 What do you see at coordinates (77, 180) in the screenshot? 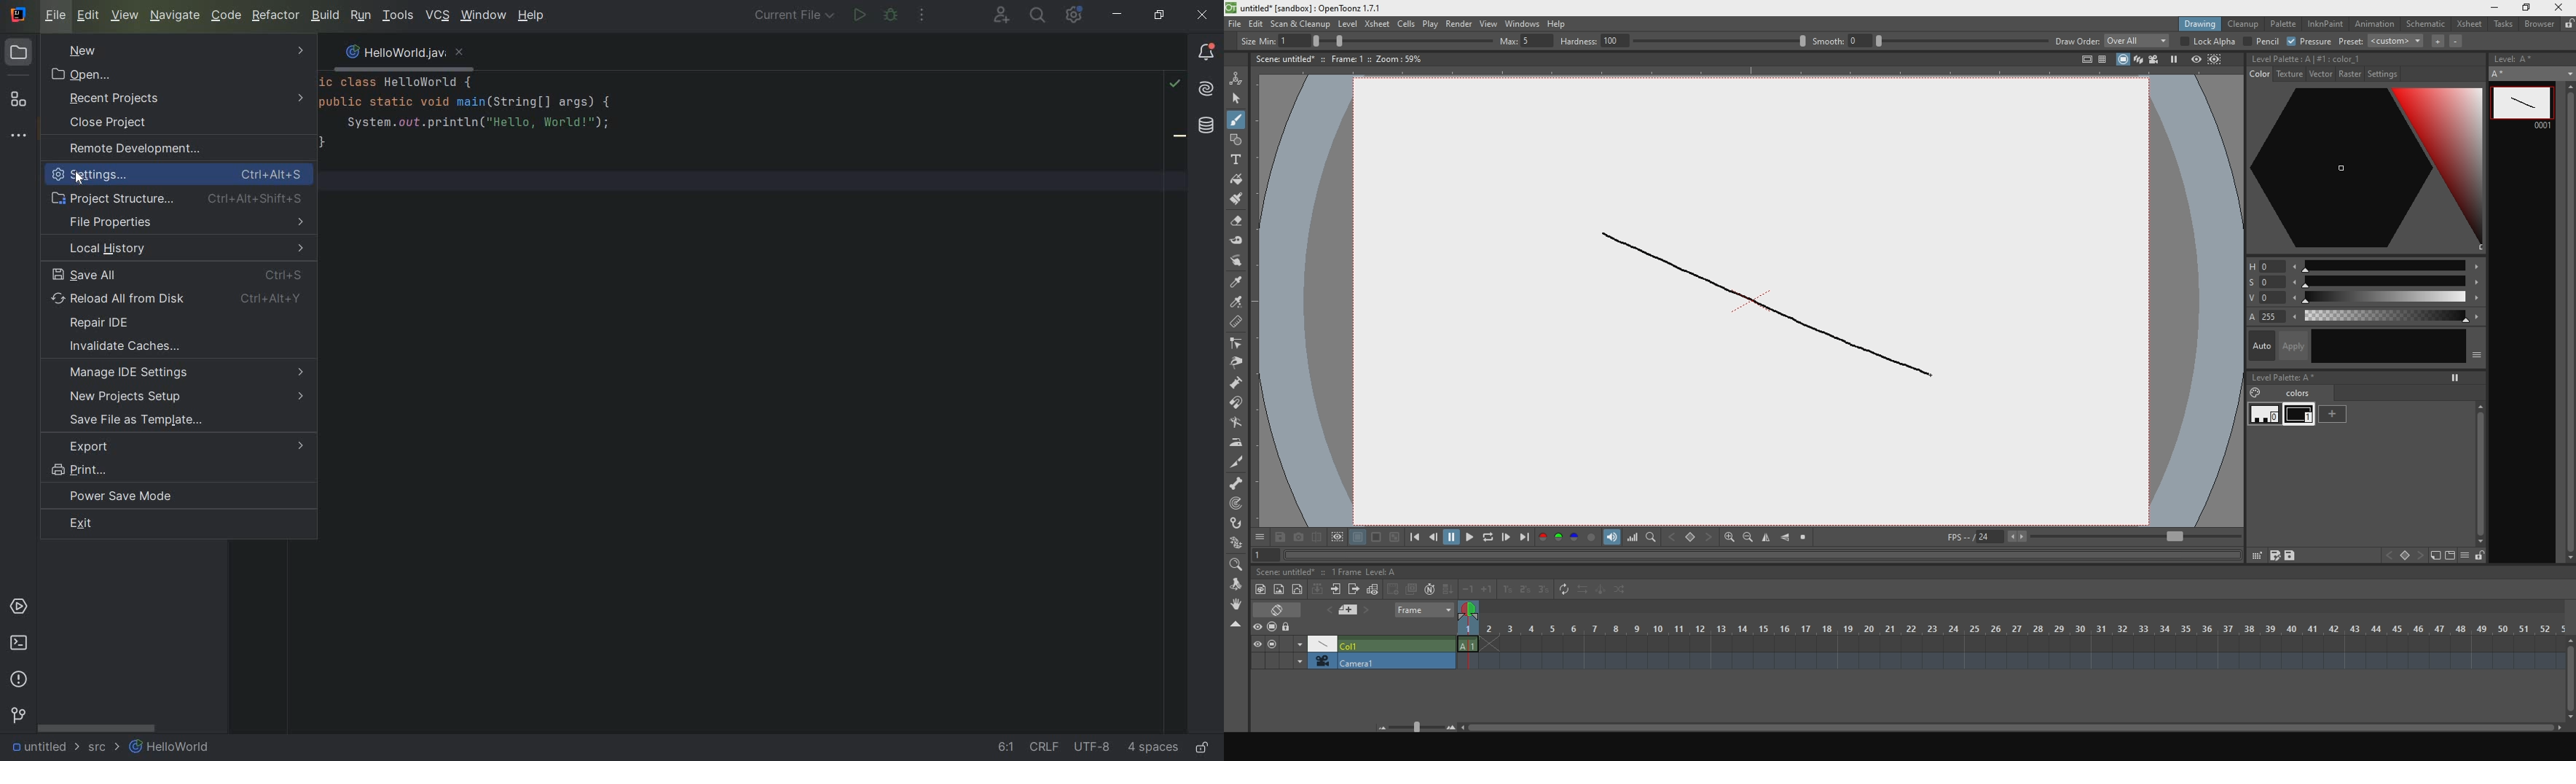
I see `cursor` at bounding box center [77, 180].